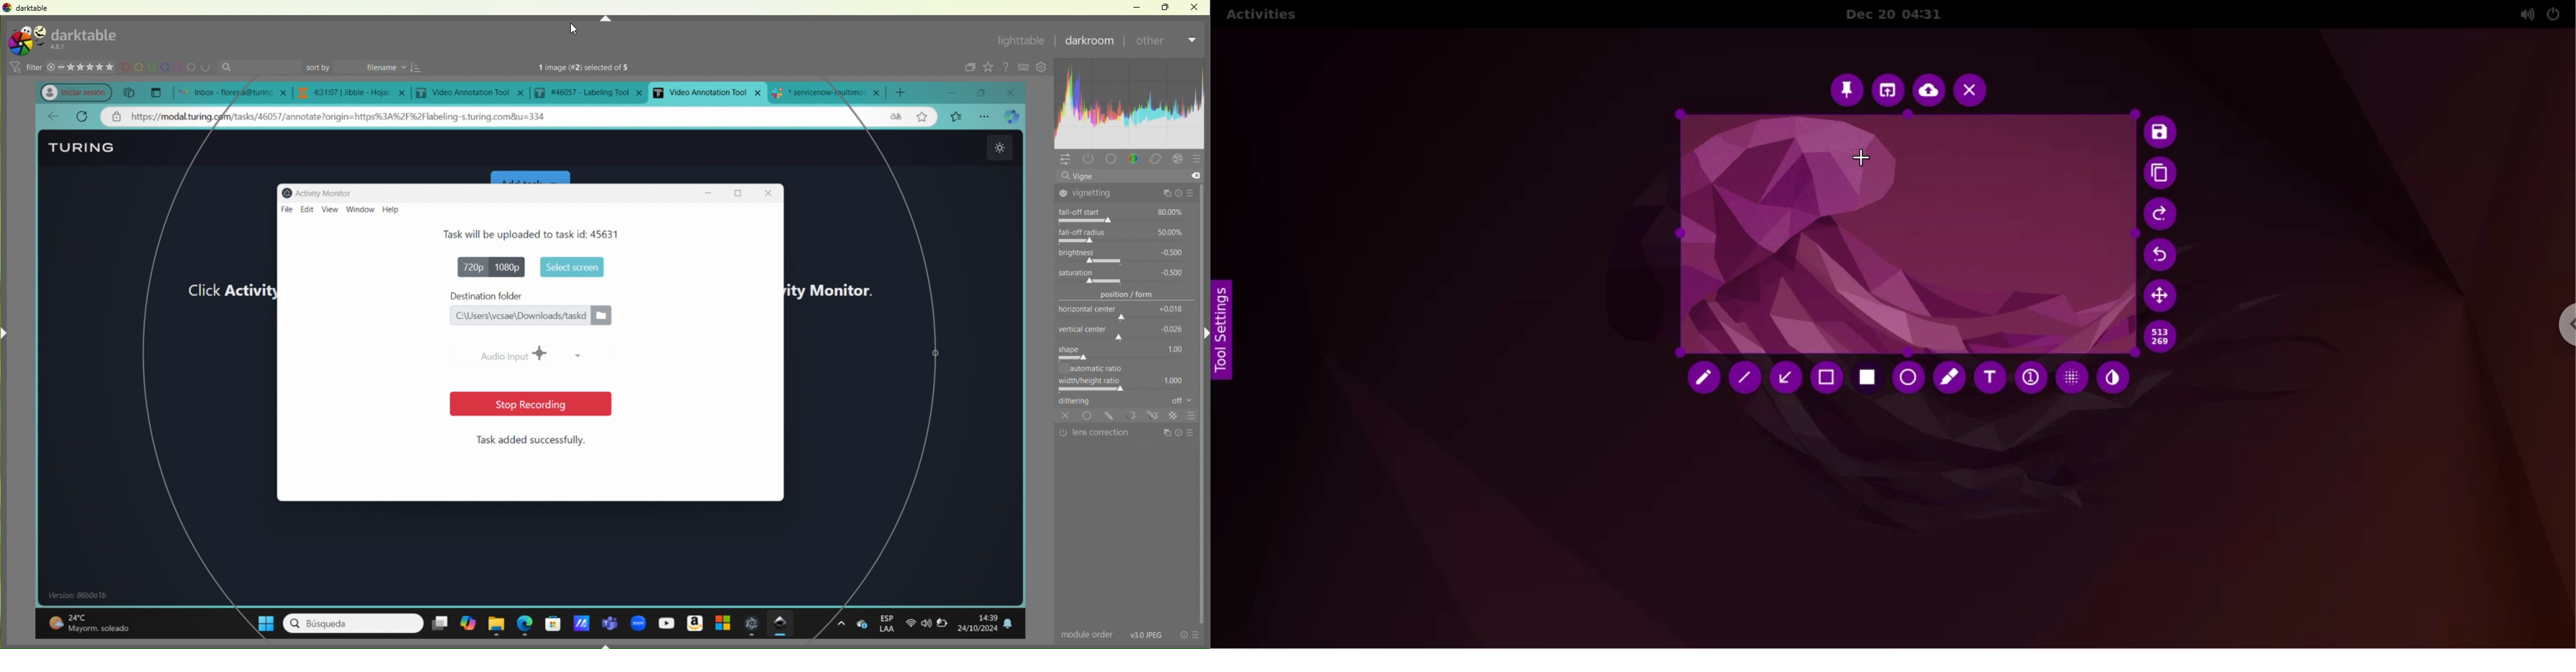 This screenshot has height=672, width=2576. I want to click on choose app to open screenshot, so click(1886, 89).